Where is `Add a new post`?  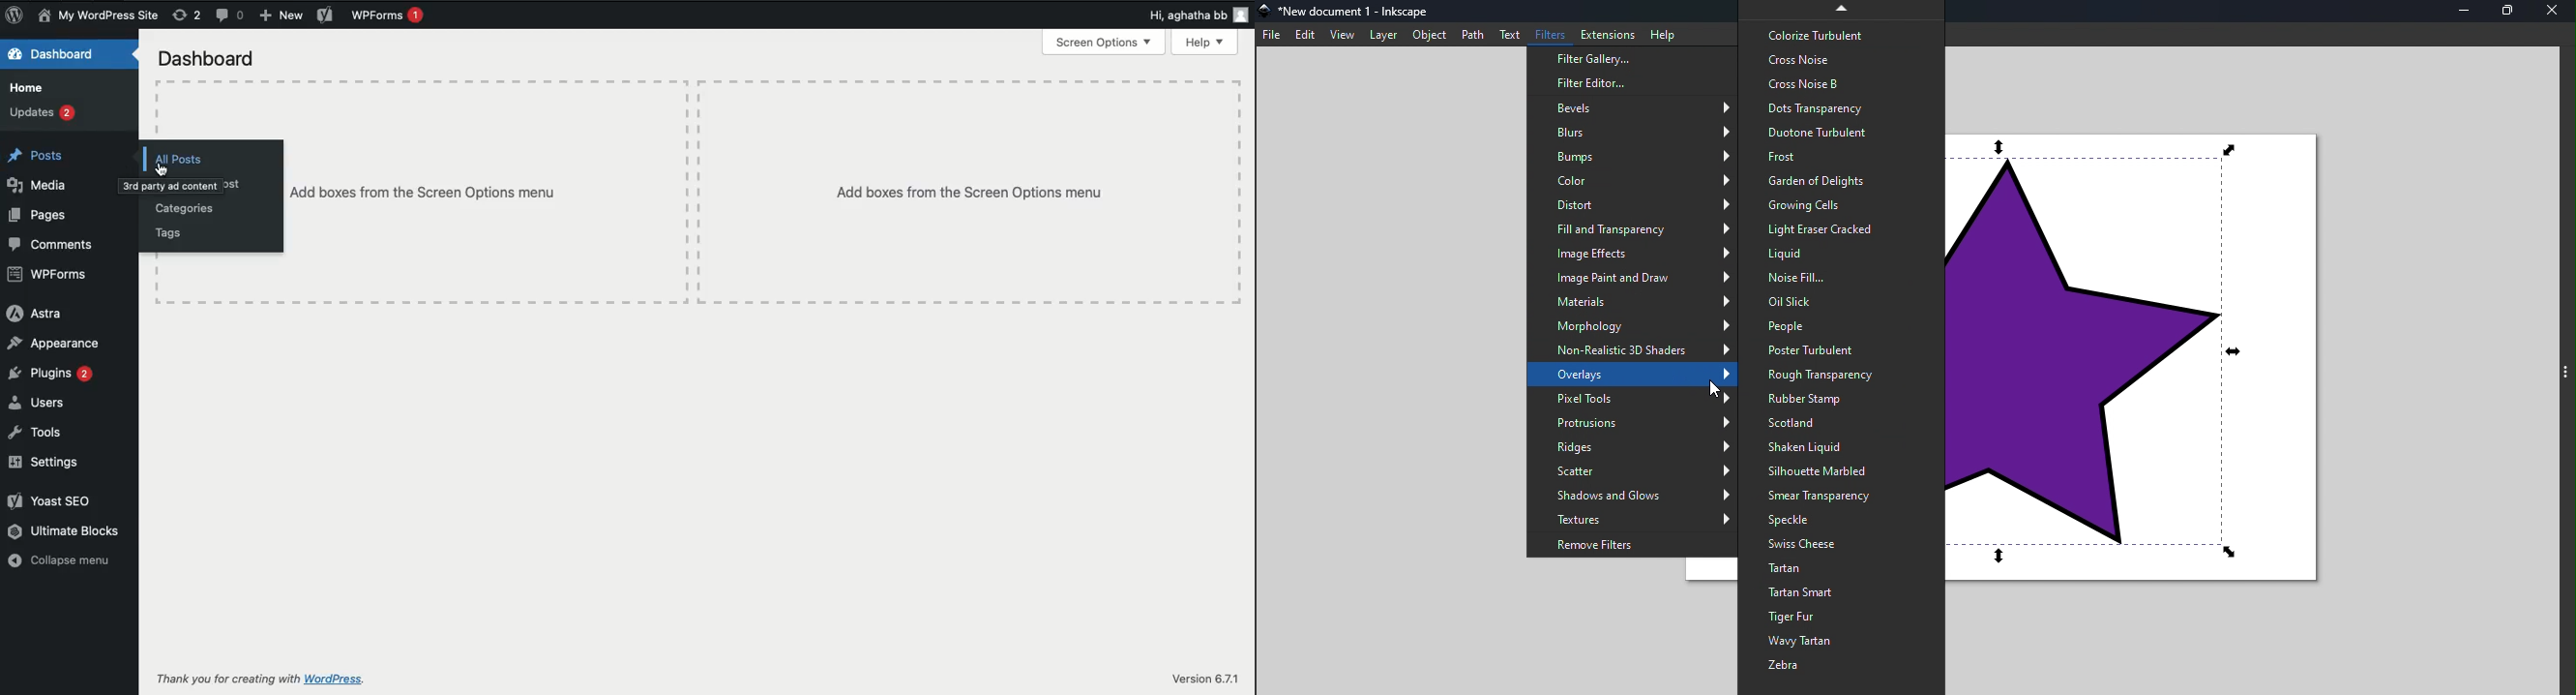 Add a new post is located at coordinates (197, 185).